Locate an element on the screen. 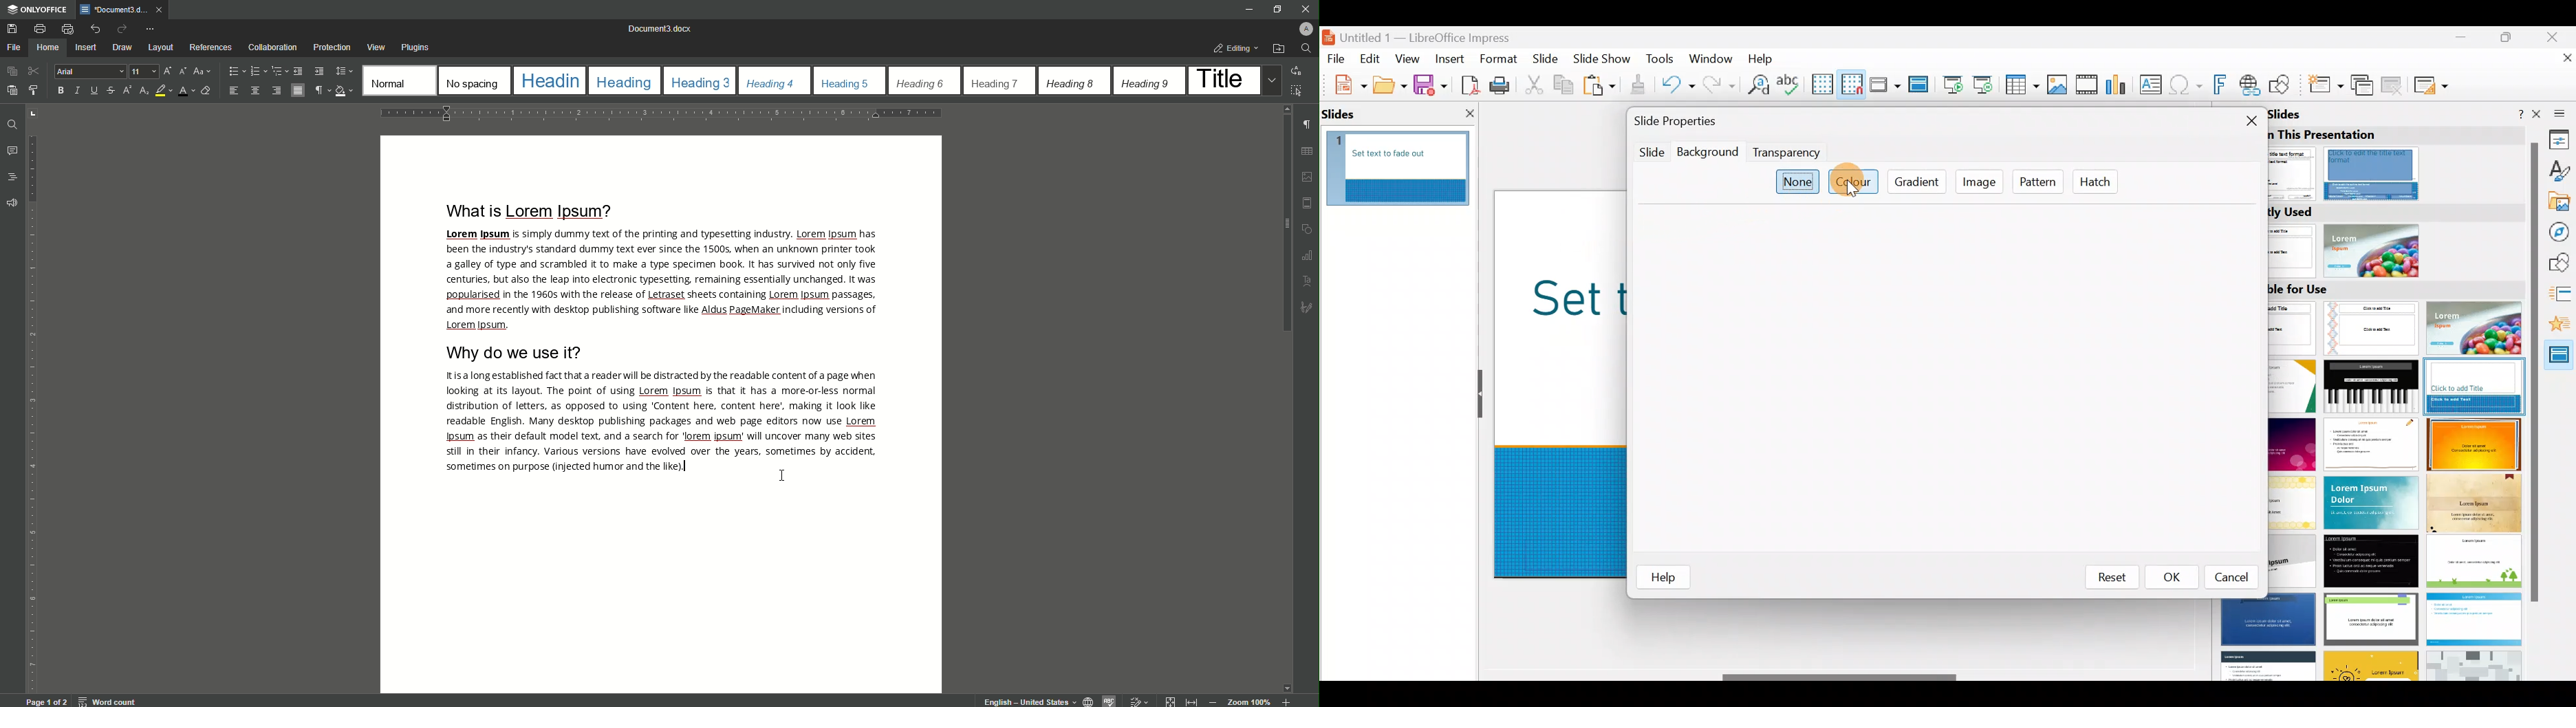  Help is located at coordinates (1763, 58).